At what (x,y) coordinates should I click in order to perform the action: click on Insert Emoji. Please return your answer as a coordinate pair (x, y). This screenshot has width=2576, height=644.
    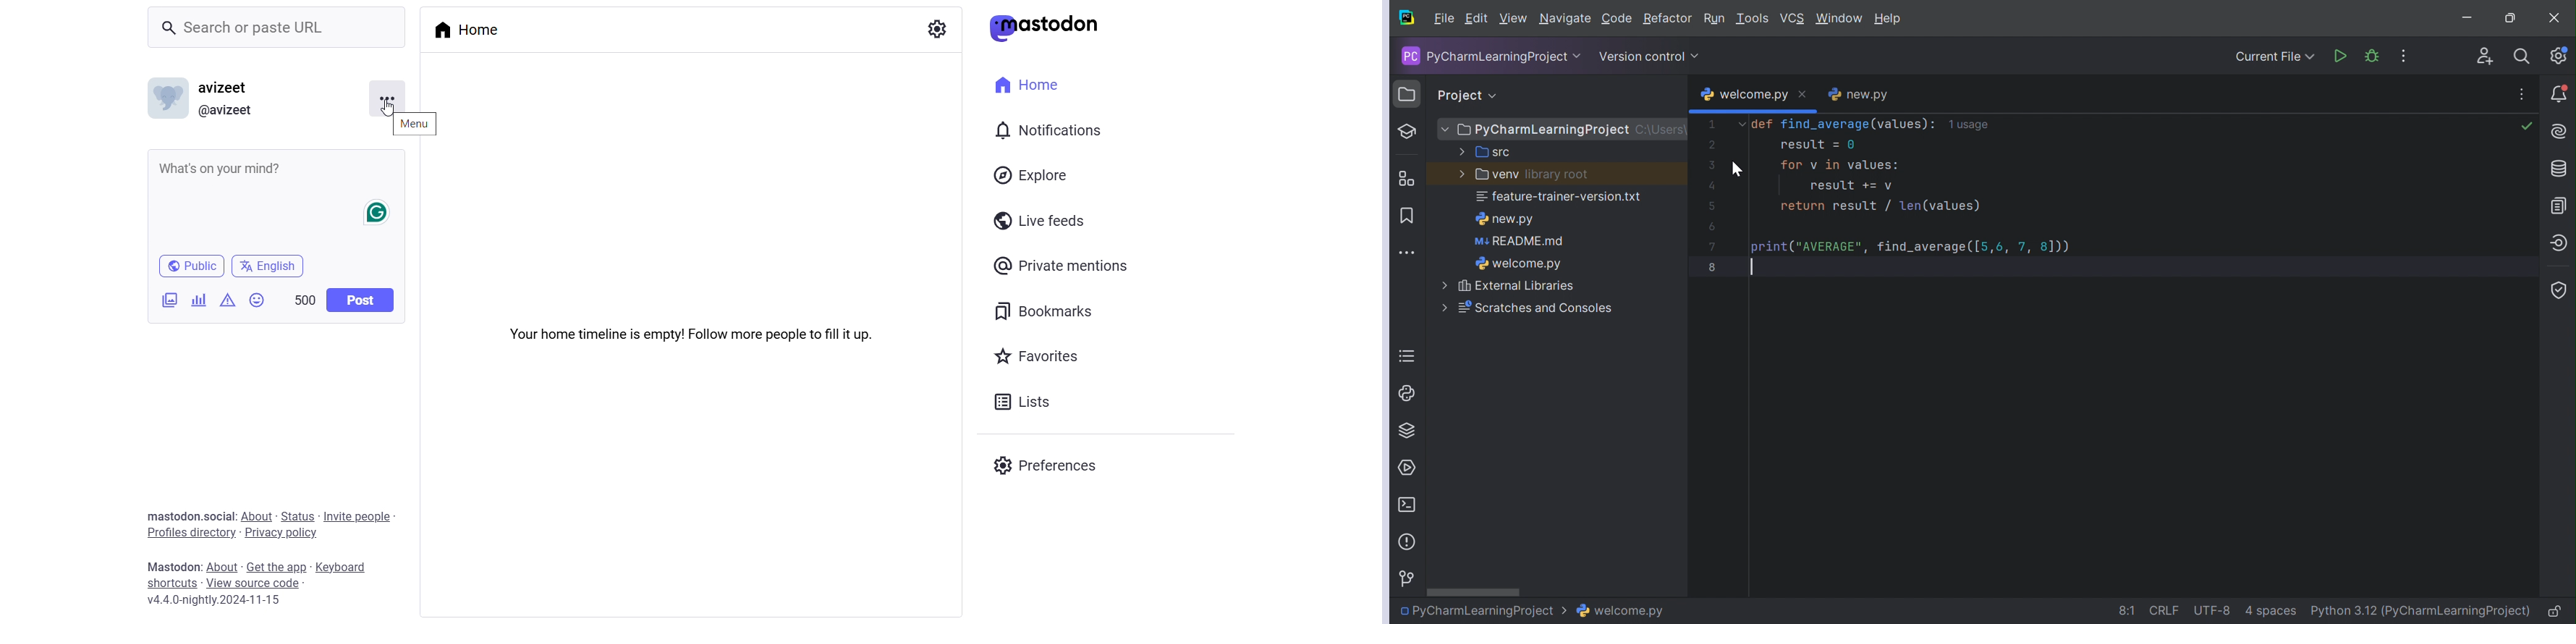
    Looking at the image, I should click on (256, 300).